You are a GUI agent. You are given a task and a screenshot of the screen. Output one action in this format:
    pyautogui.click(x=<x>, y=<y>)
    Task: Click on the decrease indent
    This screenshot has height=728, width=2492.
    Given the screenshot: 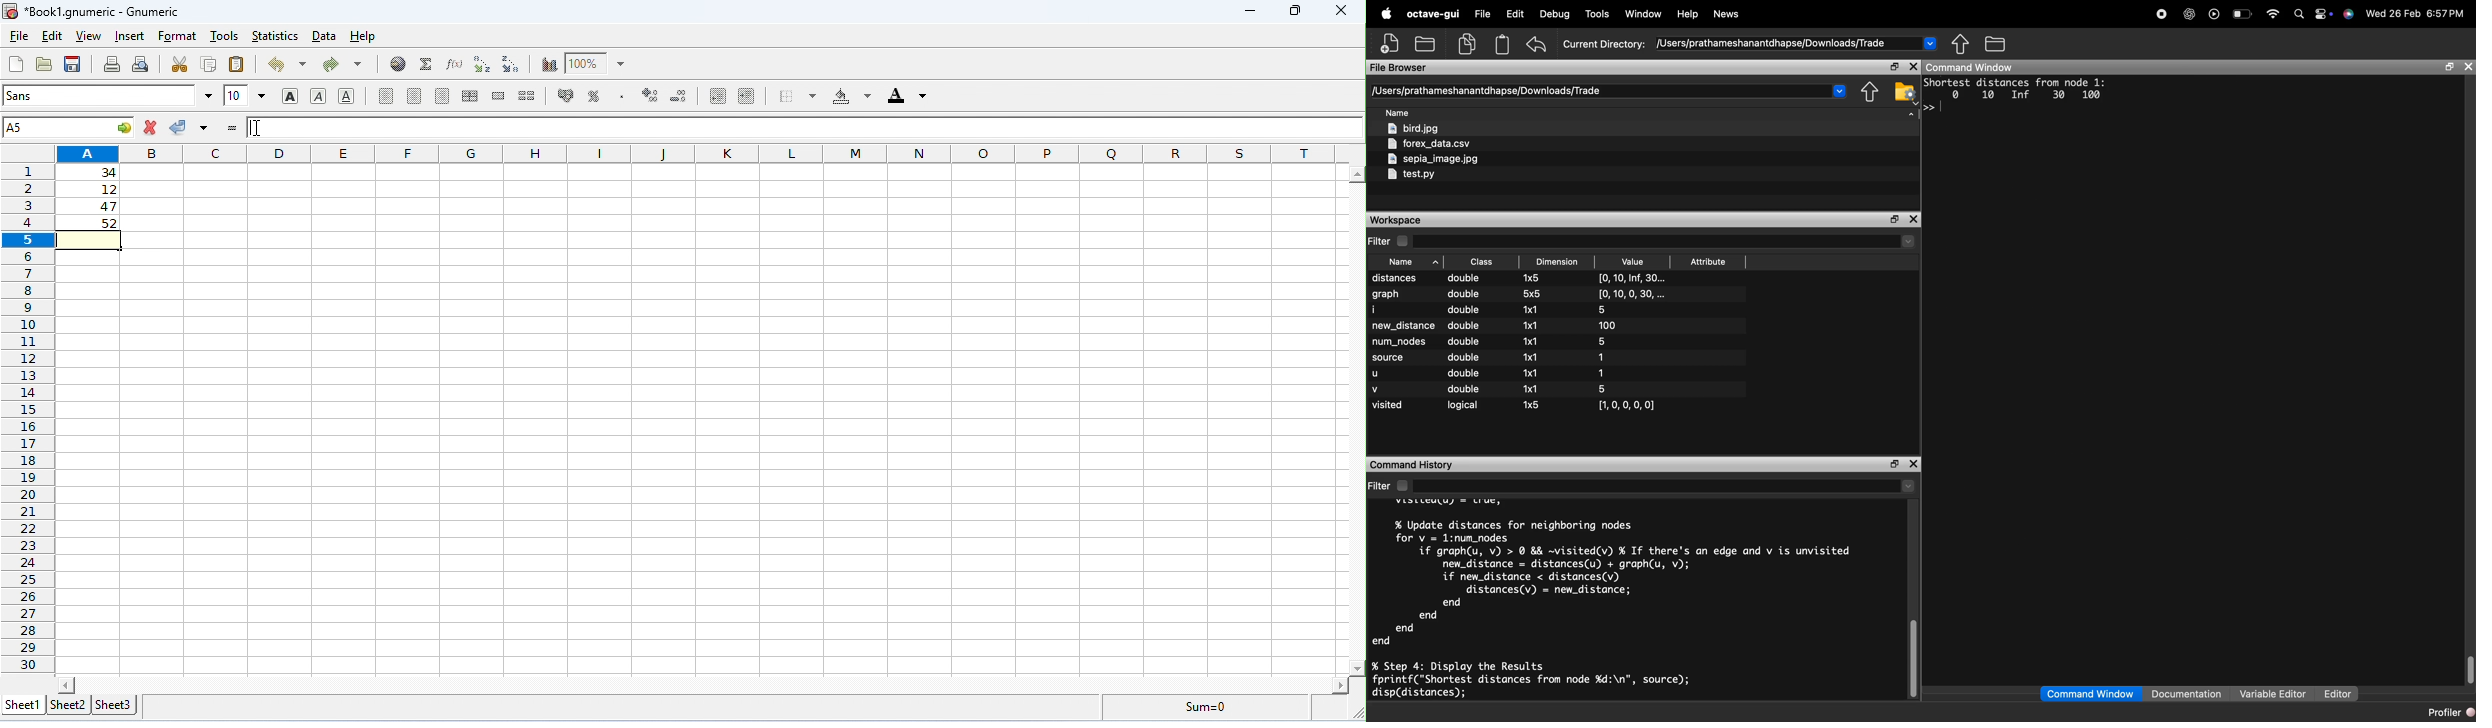 What is the action you would take?
    pyautogui.click(x=747, y=95)
    